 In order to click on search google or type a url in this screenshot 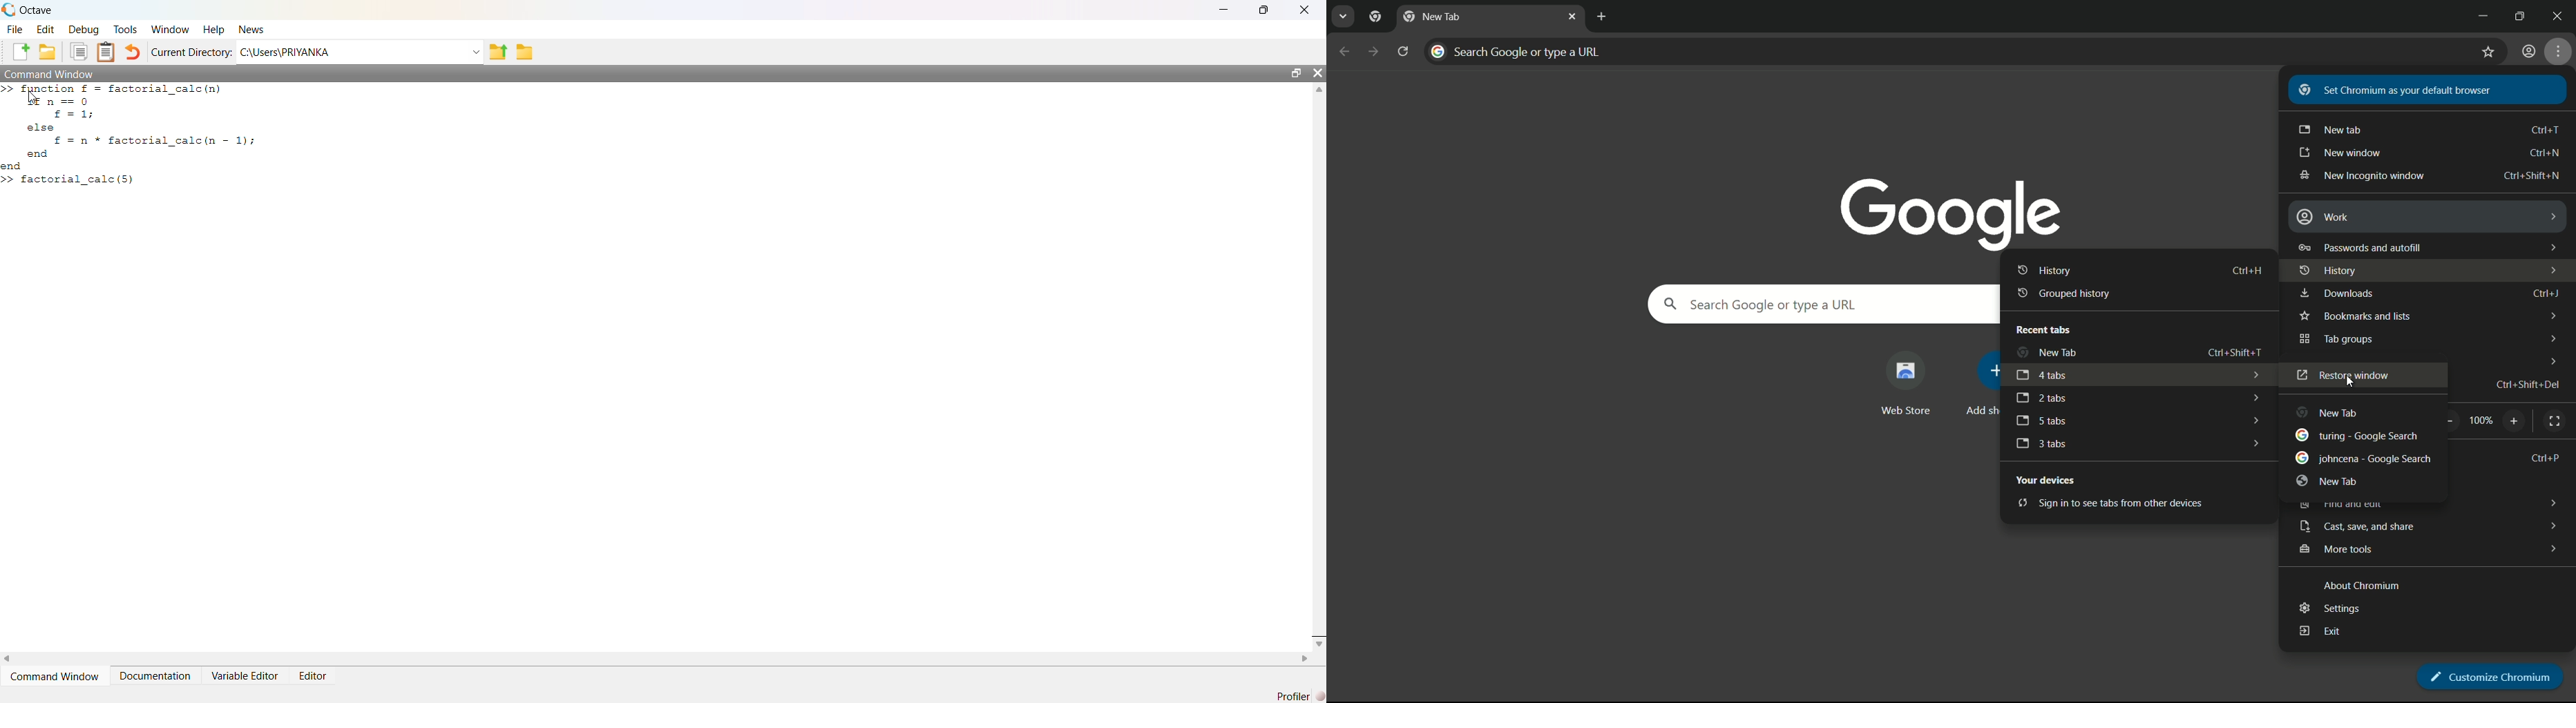, I will do `click(1819, 303)`.